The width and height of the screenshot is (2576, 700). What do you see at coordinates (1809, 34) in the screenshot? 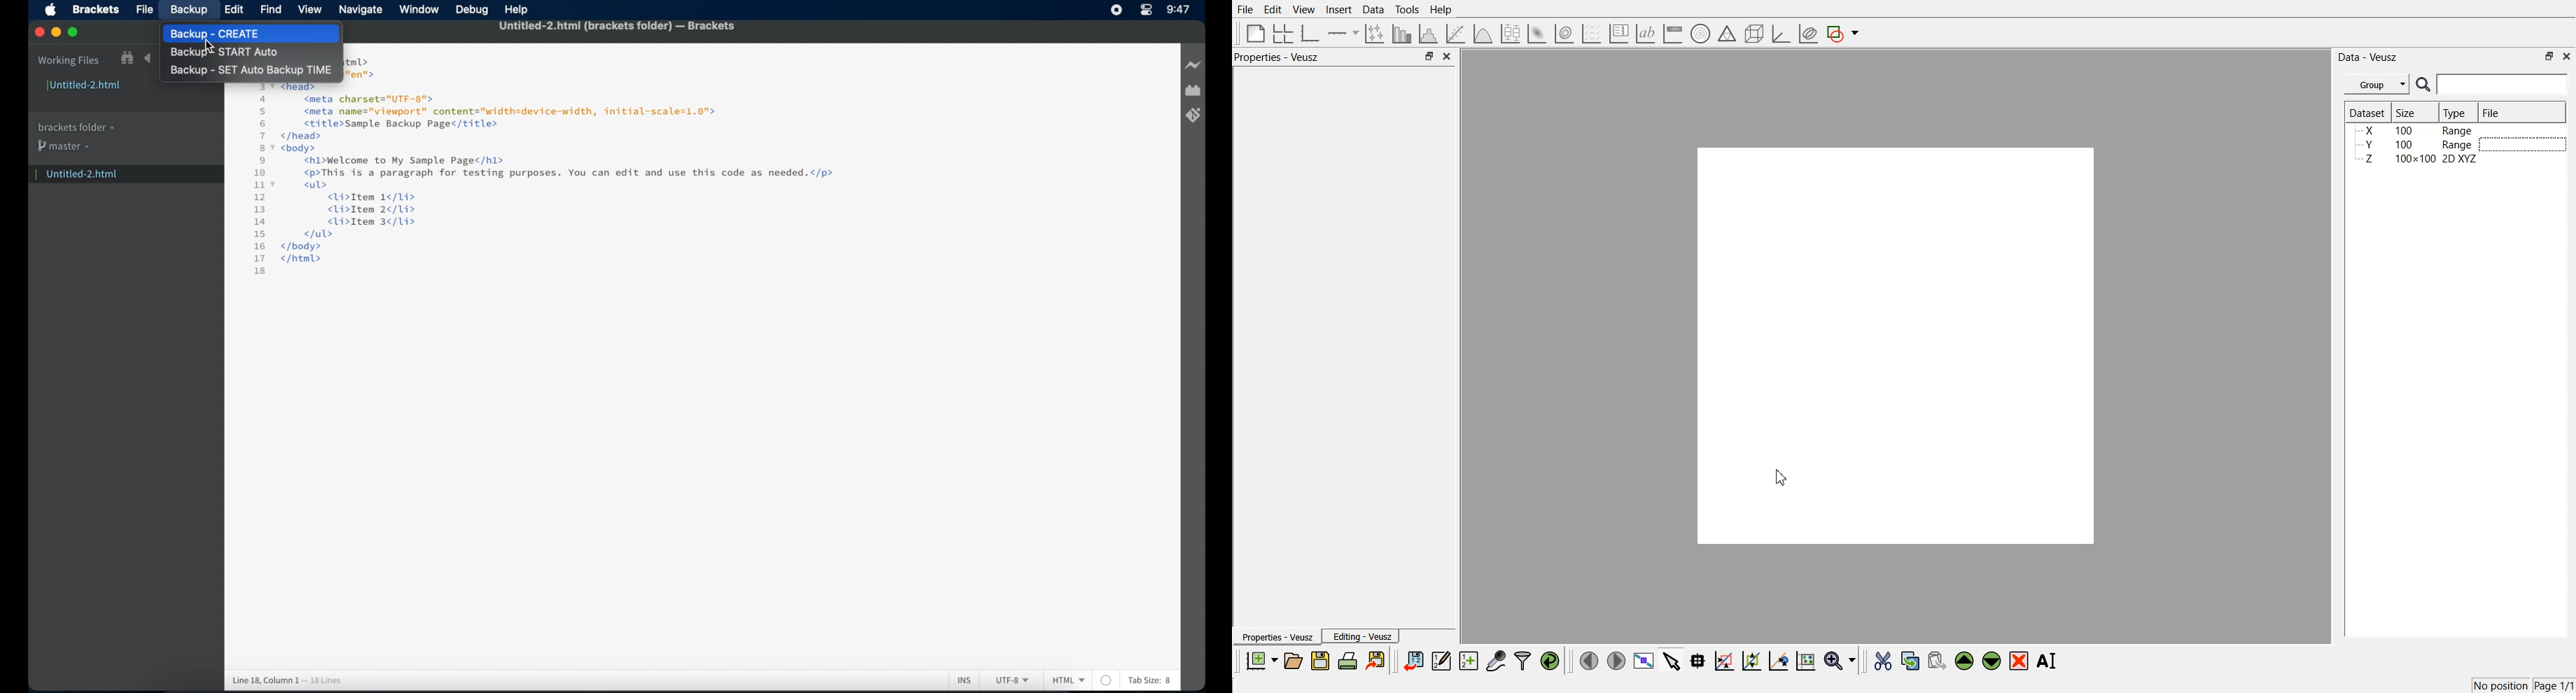
I see `Plot covariance ellipsis` at bounding box center [1809, 34].